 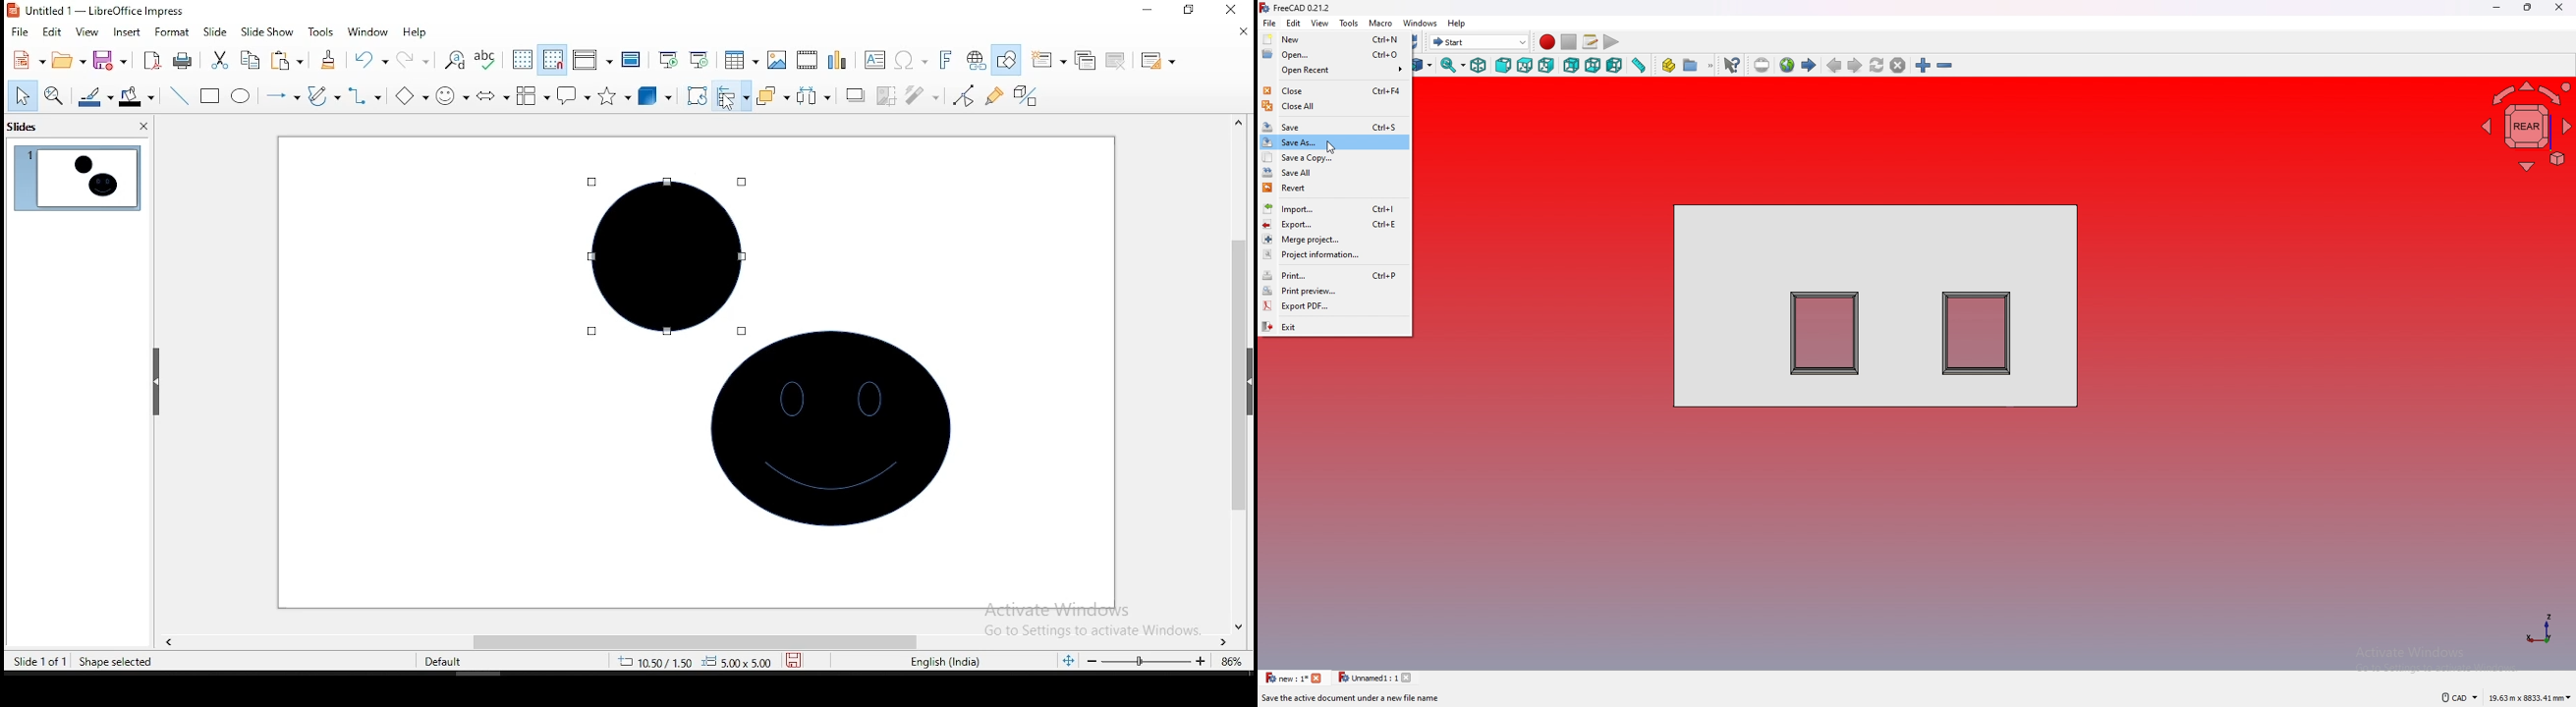 What do you see at coordinates (591, 60) in the screenshot?
I see `display views` at bounding box center [591, 60].